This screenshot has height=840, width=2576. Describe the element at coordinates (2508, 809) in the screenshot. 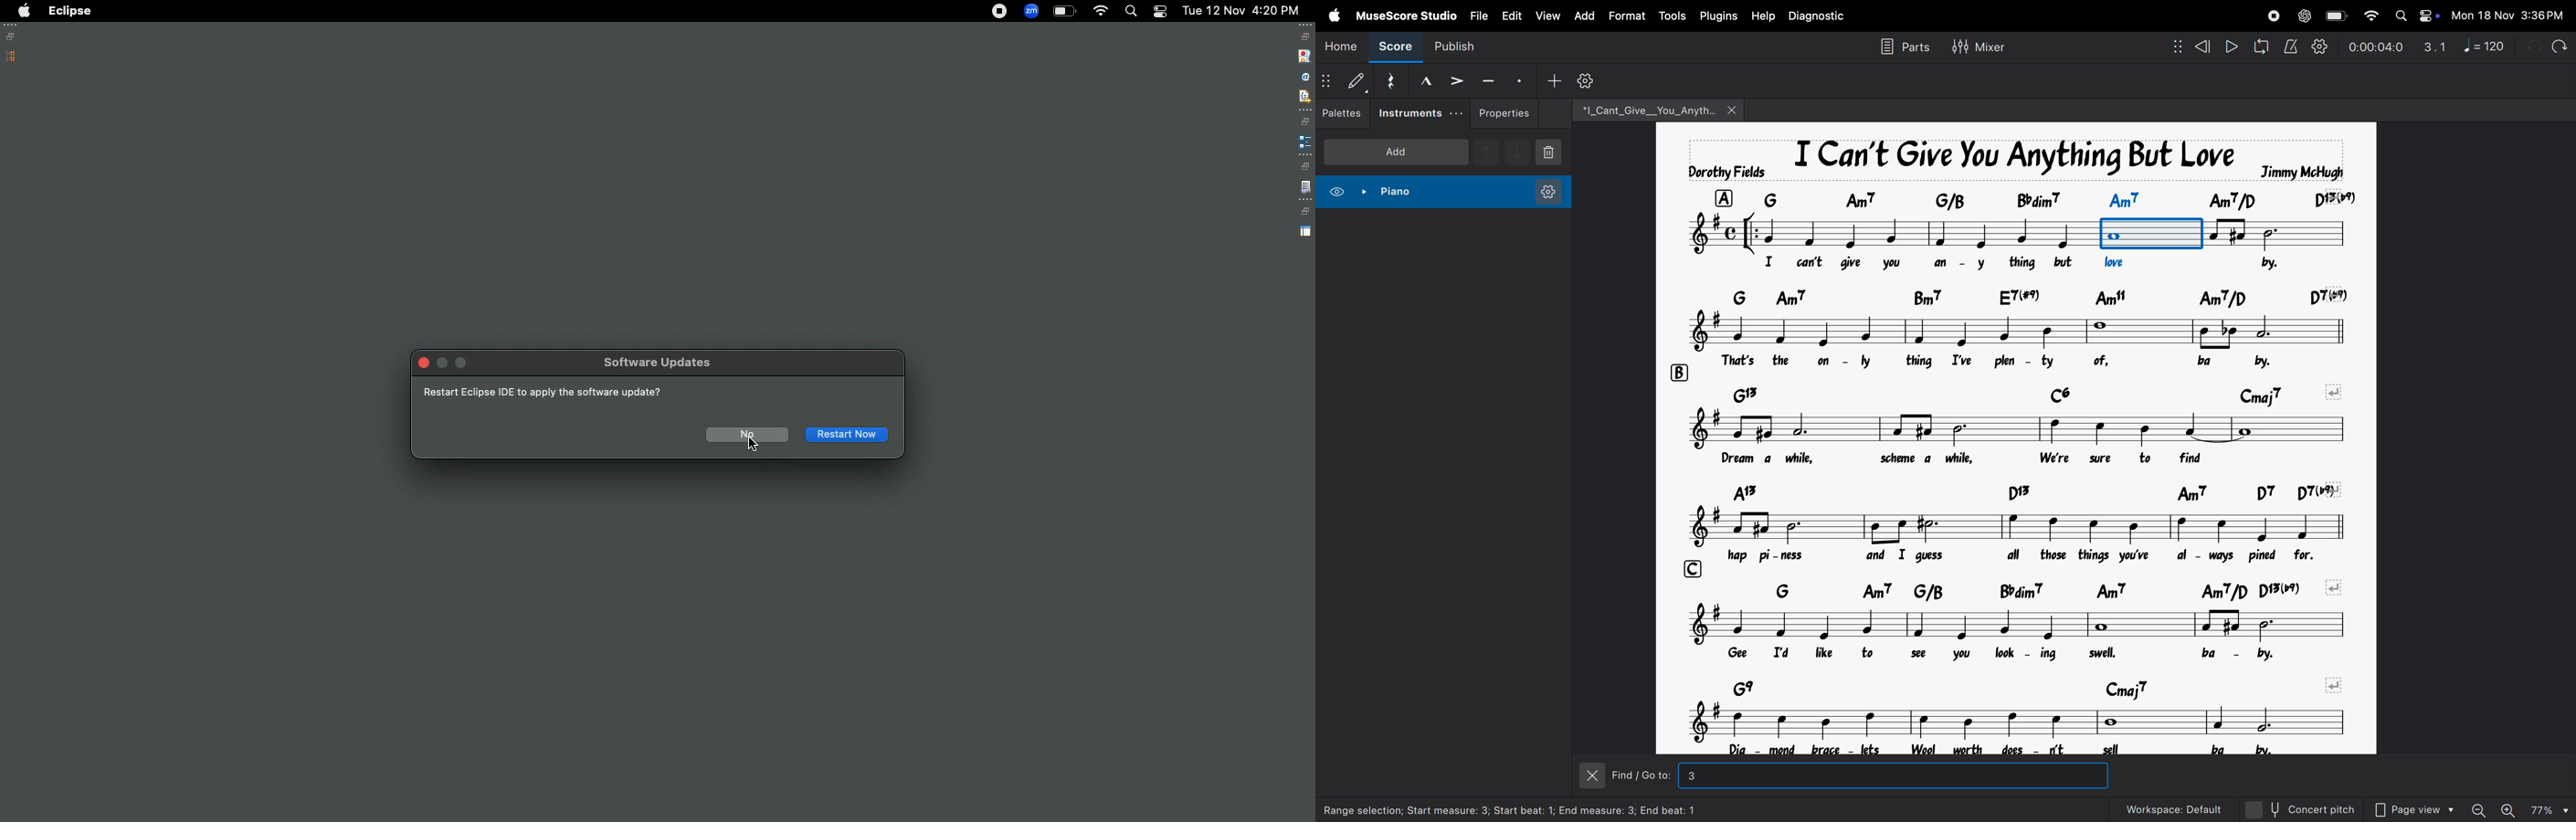

I see `zoom in` at that location.